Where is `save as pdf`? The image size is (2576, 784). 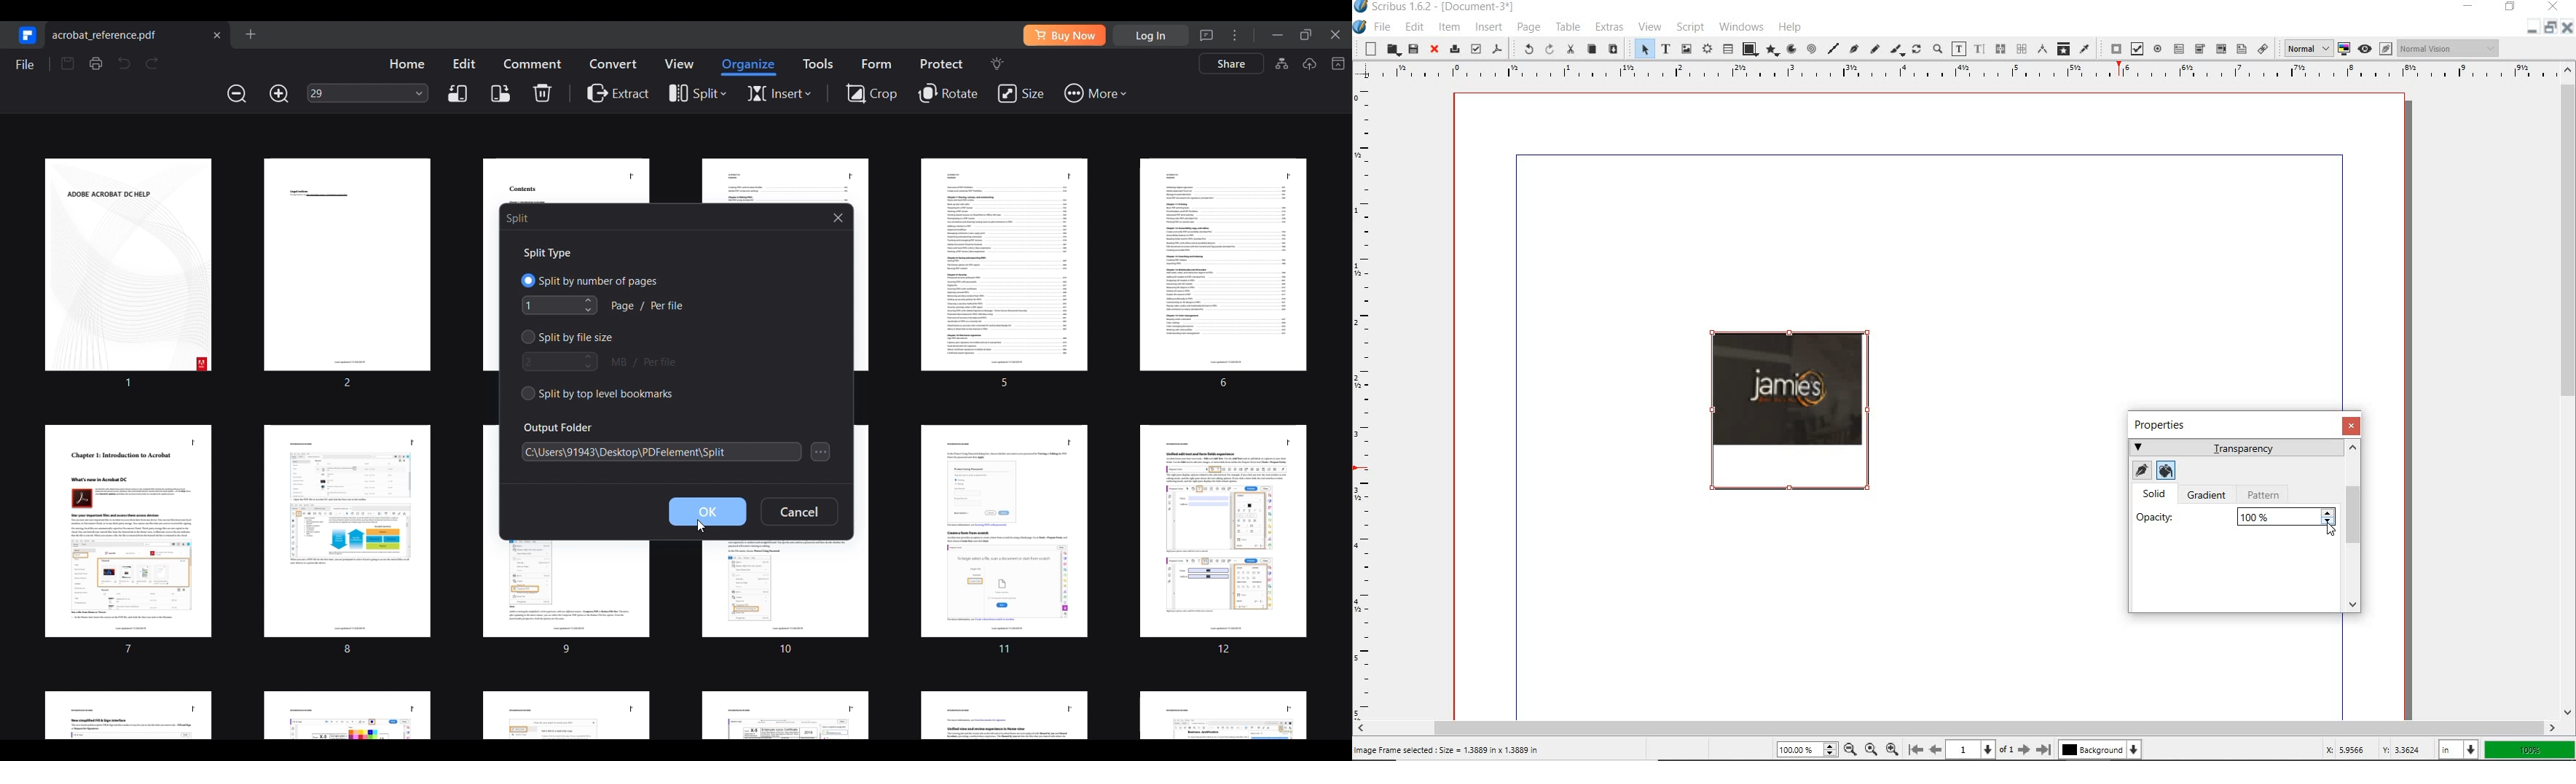
save as pdf is located at coordinates (1498, 50).